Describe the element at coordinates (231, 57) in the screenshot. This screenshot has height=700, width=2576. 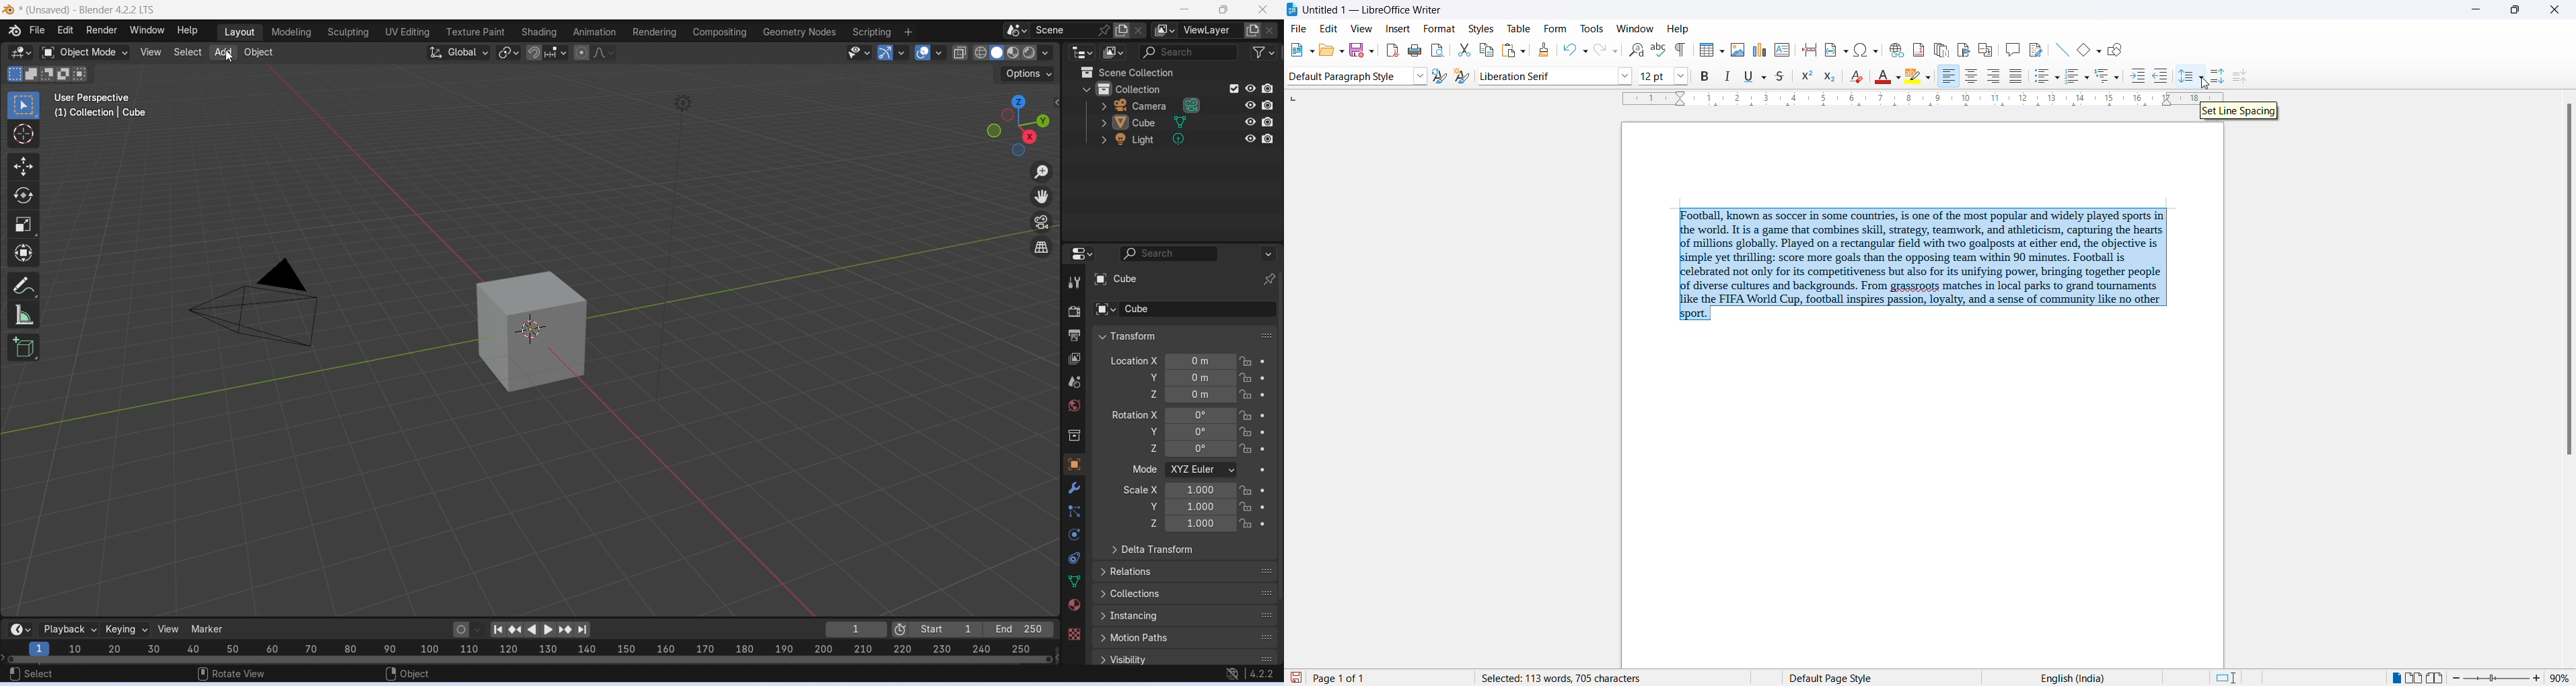
I see `cursor` at that location.